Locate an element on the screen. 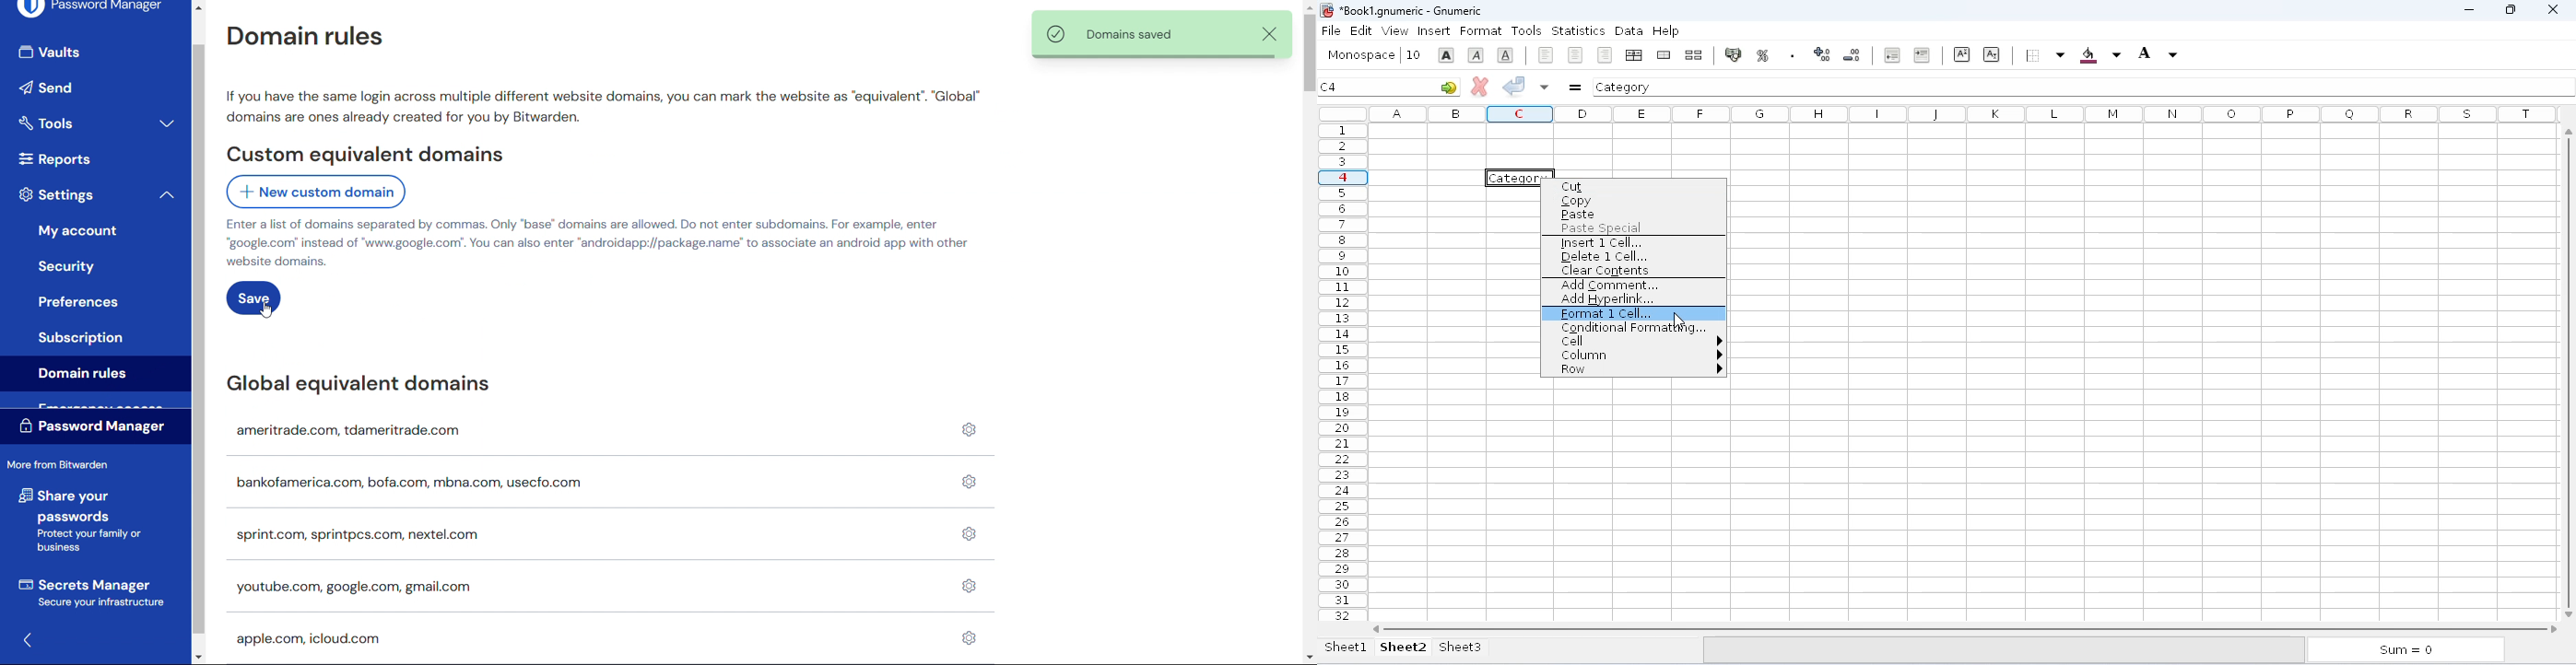 Image resolution: width=2576 pixels, height=672 pixels. If you have the same login across multiple different website domains, you can mark the website as “equivalent”. "Global"
domains are ones already created for you by Bitwarden. is located at coordinates (603, 106).